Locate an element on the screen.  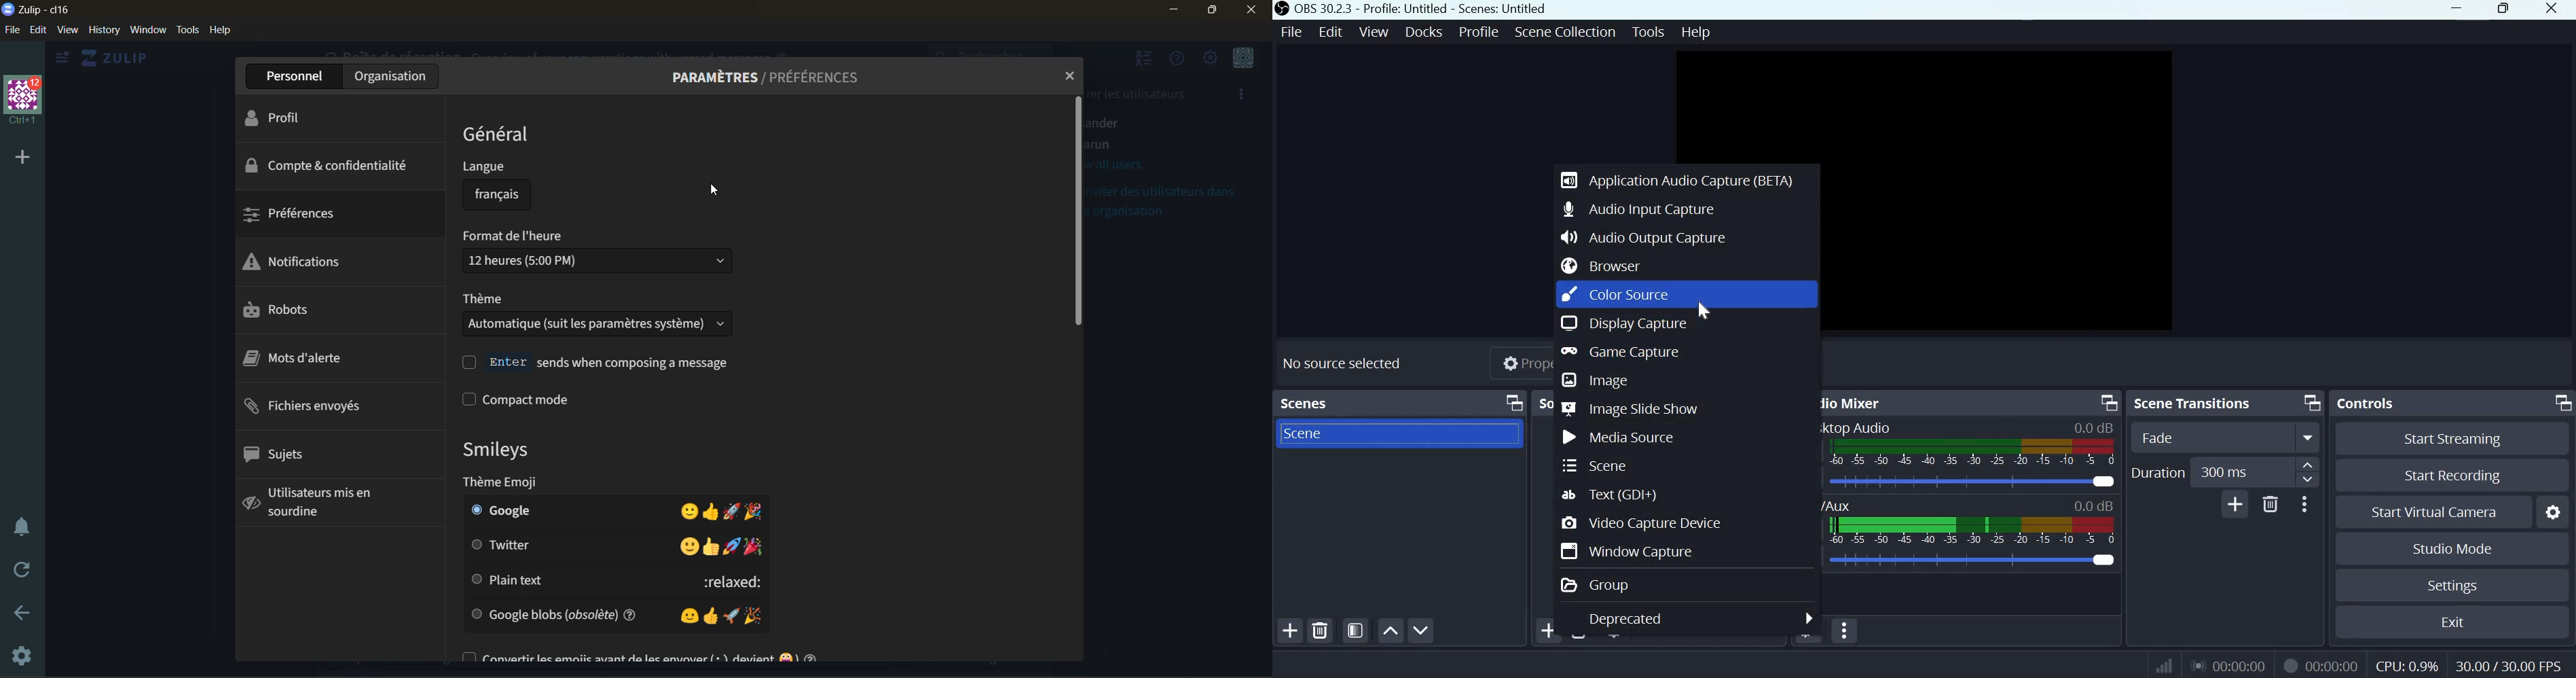
profile is located at coordinates (294, 114).